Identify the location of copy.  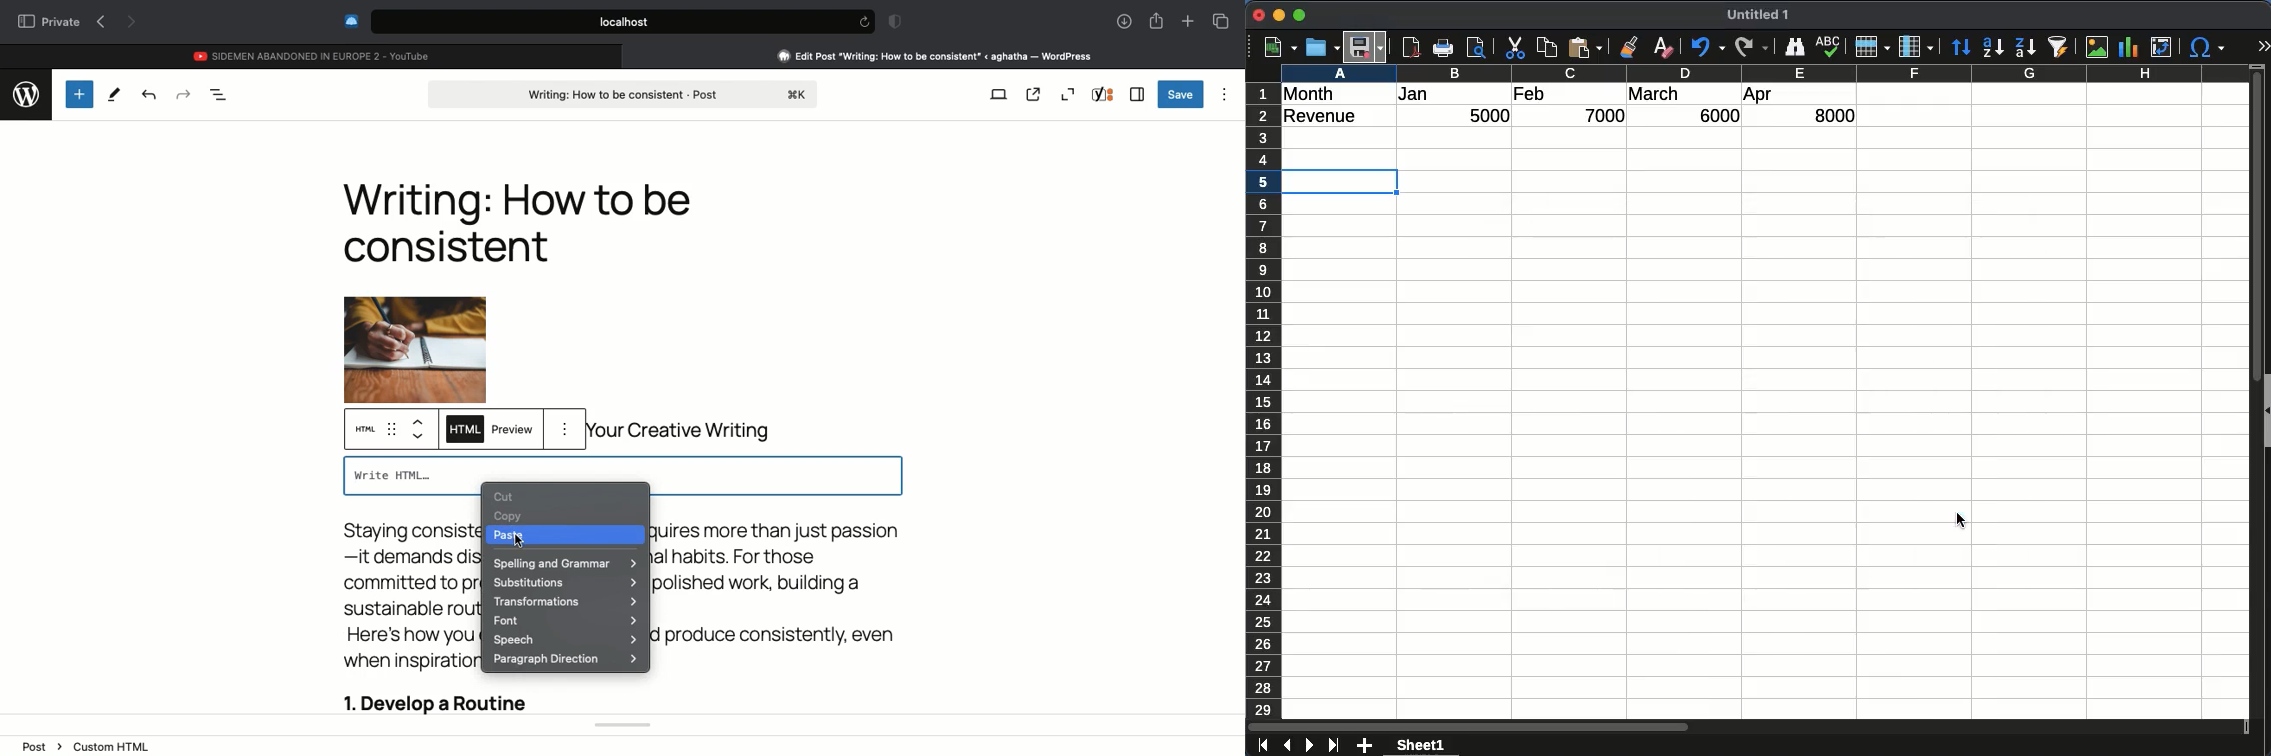
(1548, 48).